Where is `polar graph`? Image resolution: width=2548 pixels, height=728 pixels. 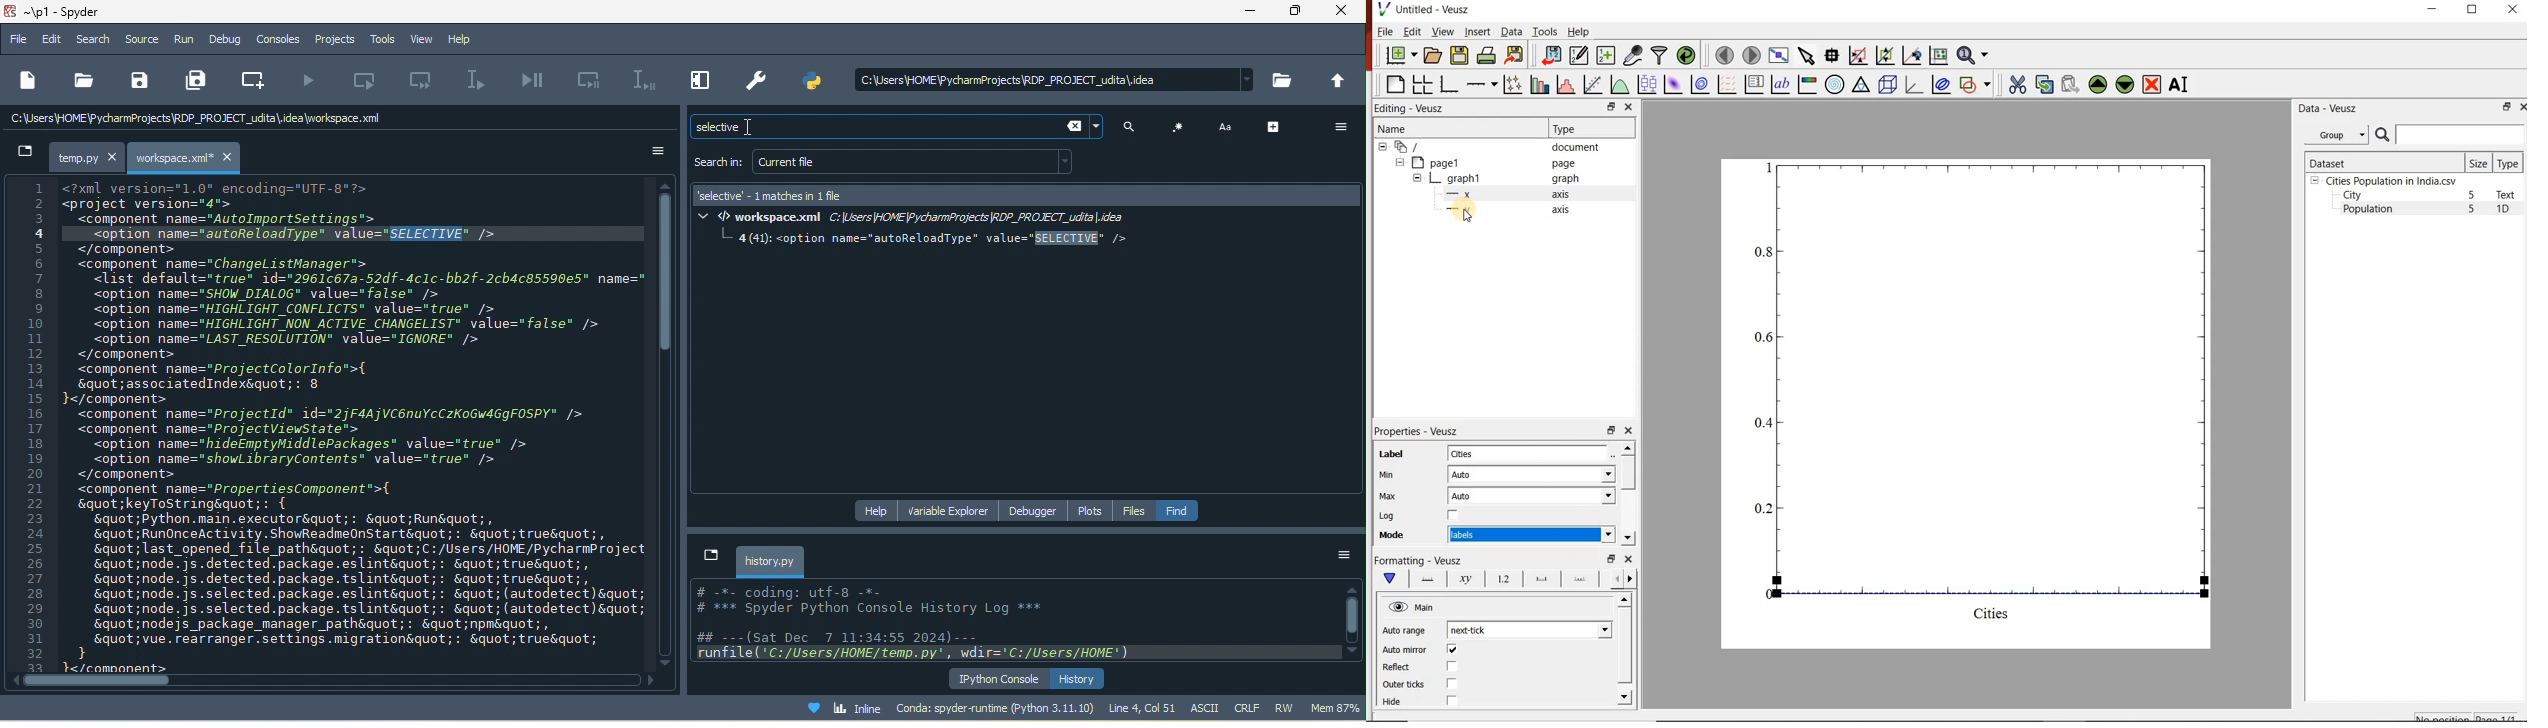 polar graph is located at coordinates (1835, 84).